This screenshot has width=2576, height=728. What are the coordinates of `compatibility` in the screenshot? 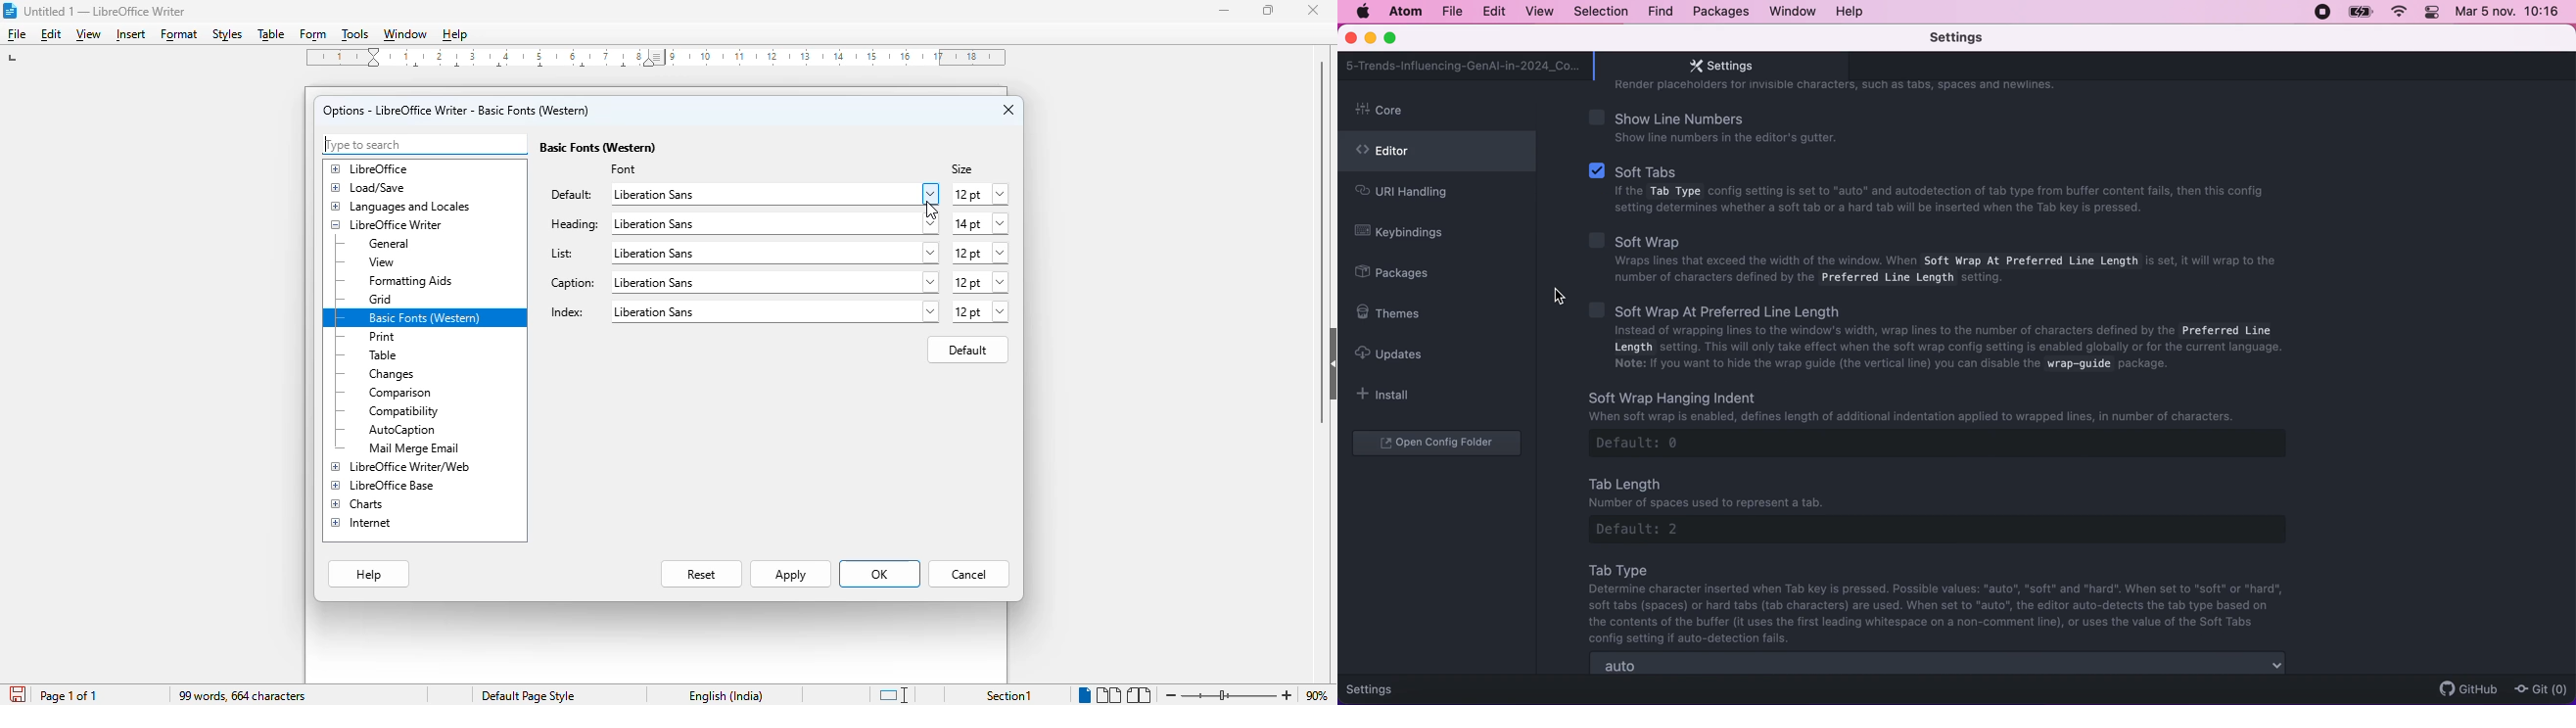 It's located at (404, 412).